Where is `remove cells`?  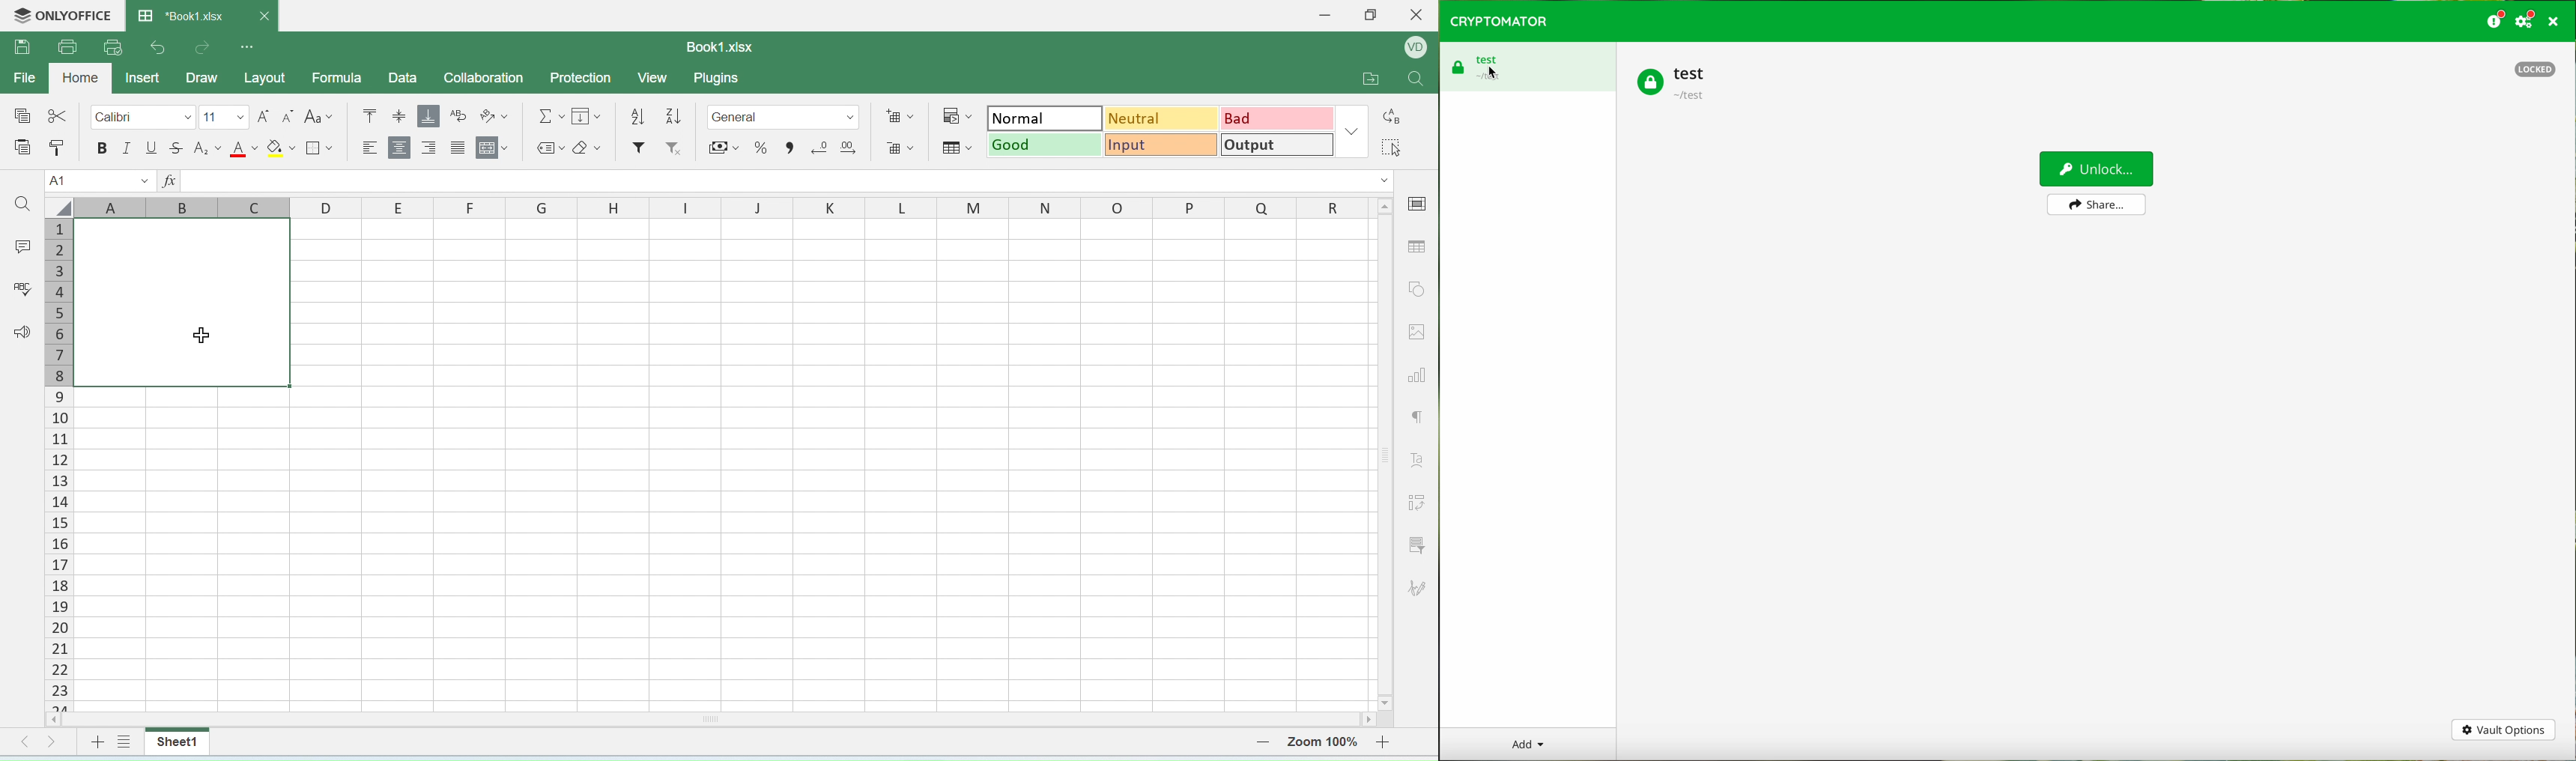 remove cells is located at coordinates (901, 145).